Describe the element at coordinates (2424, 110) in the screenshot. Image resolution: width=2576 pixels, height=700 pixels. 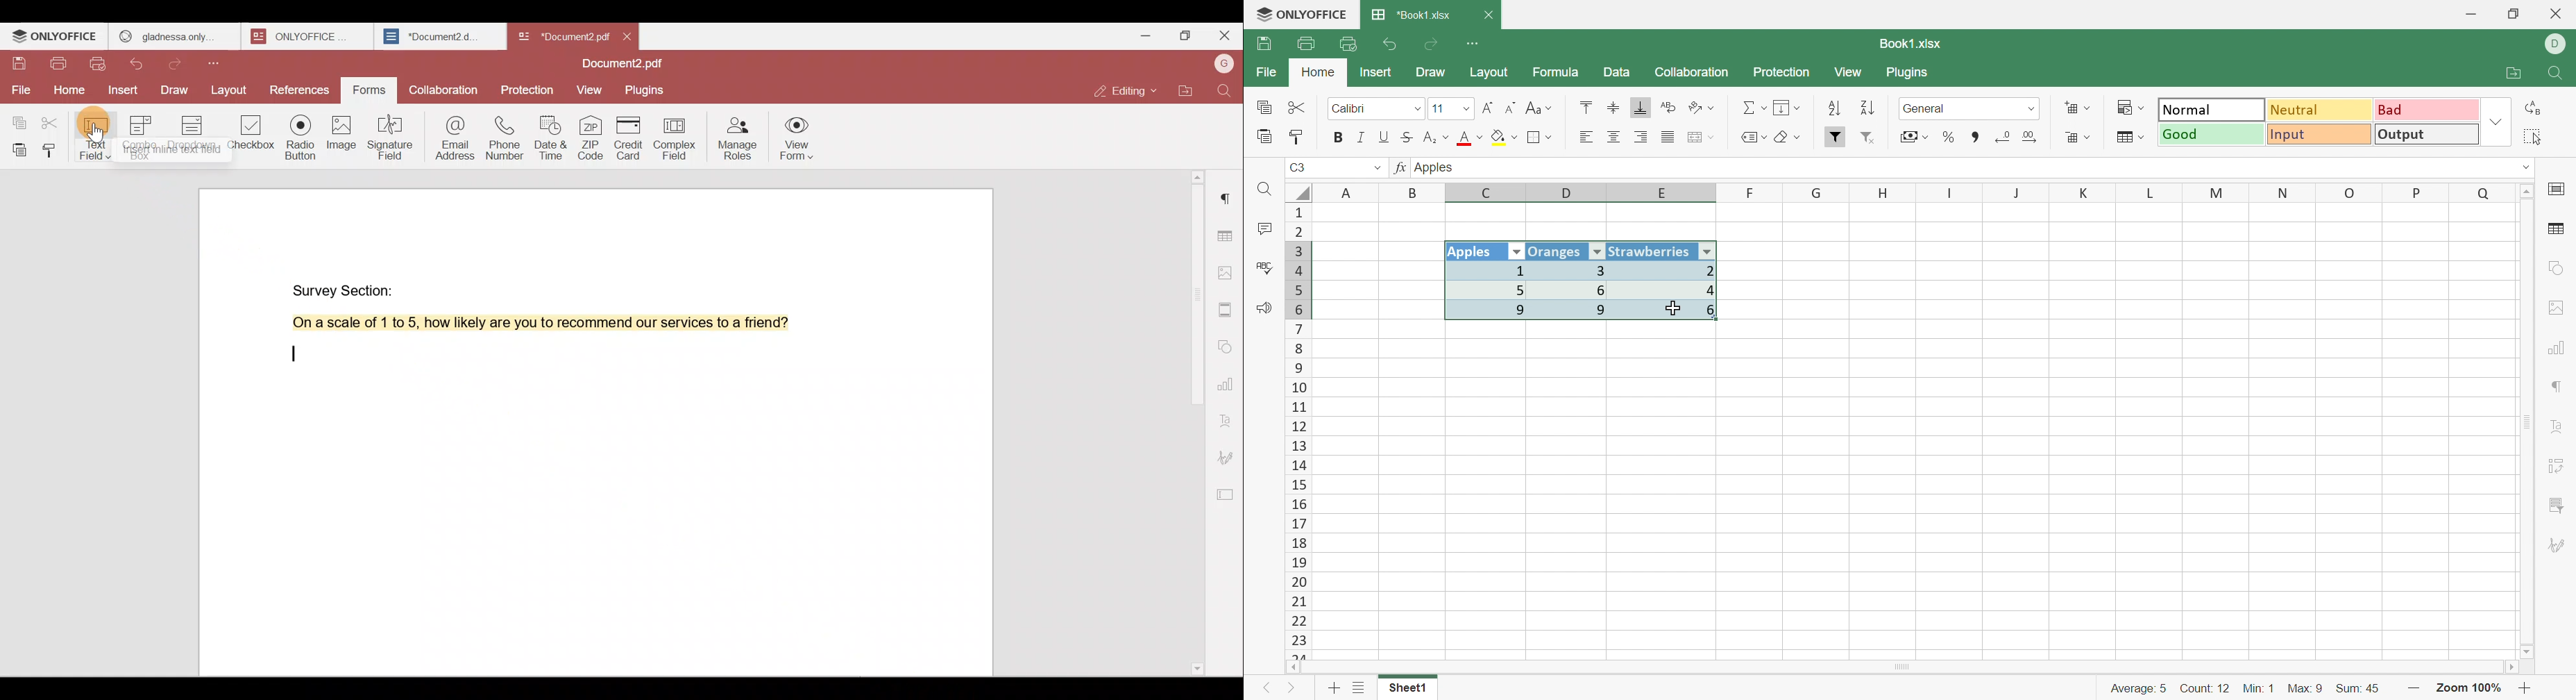
I see `Bad` at that location.